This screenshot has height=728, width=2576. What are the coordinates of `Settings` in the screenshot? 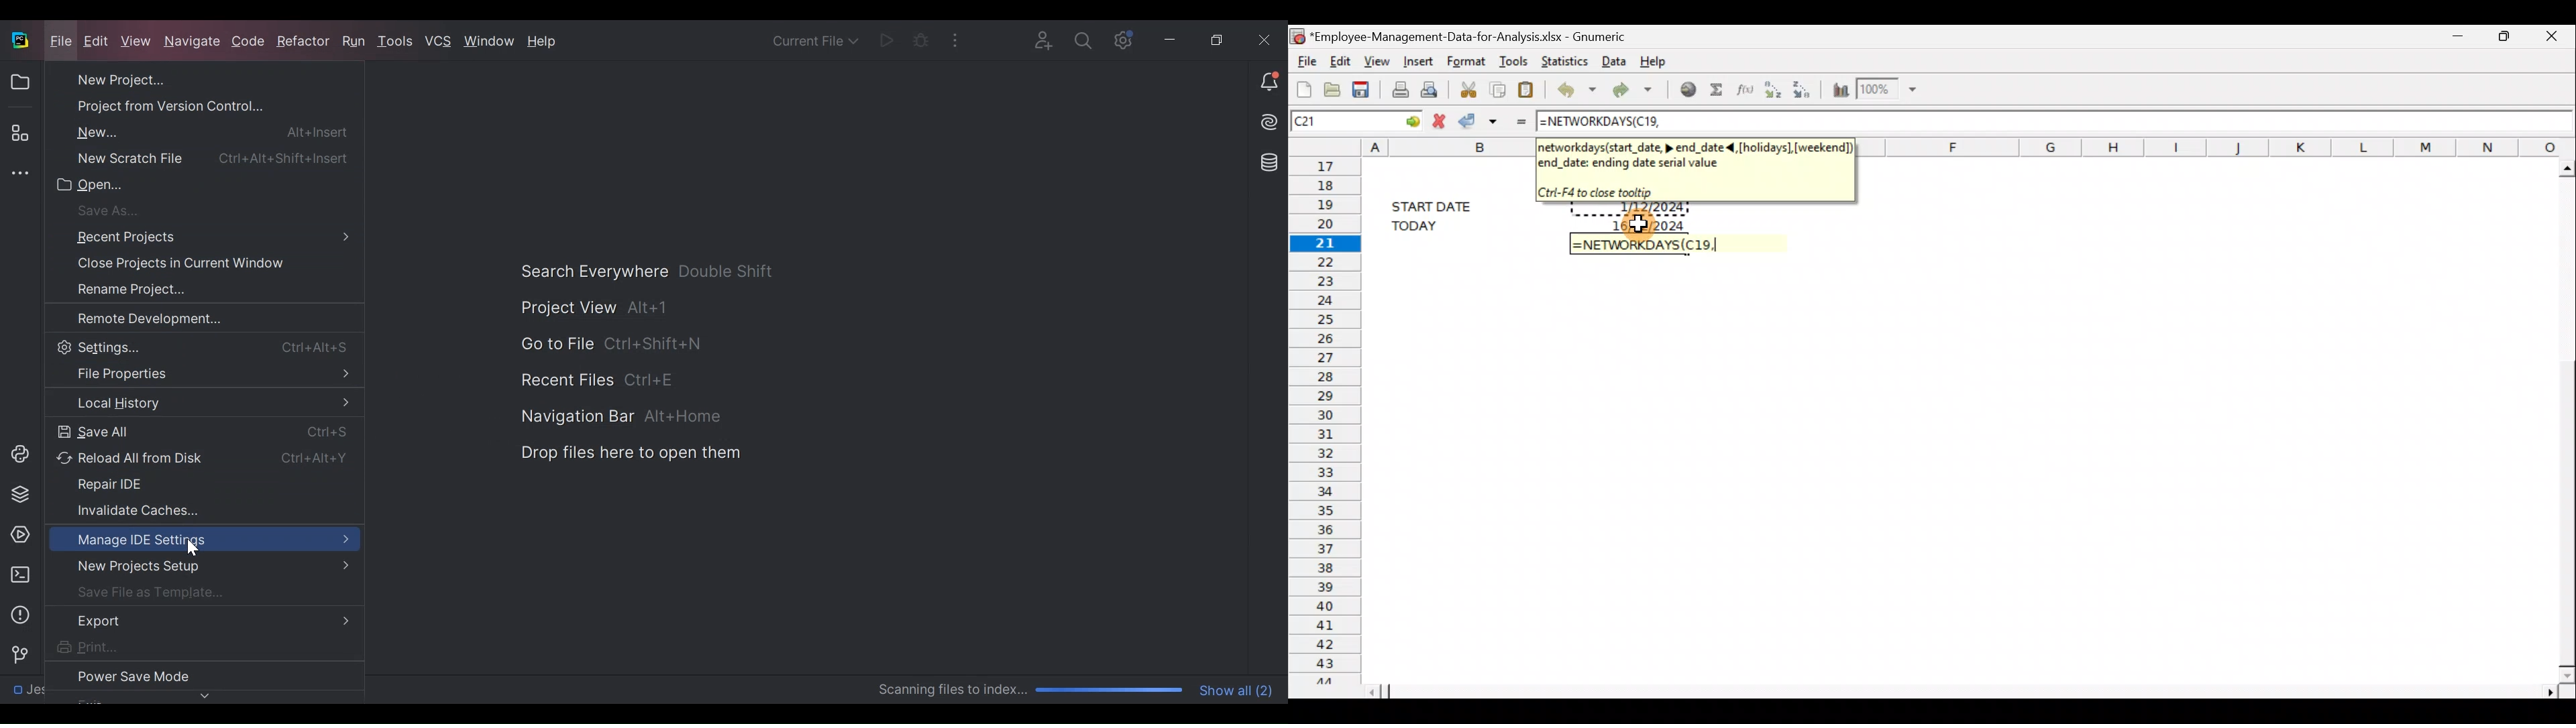 It's located at (1120, 39).